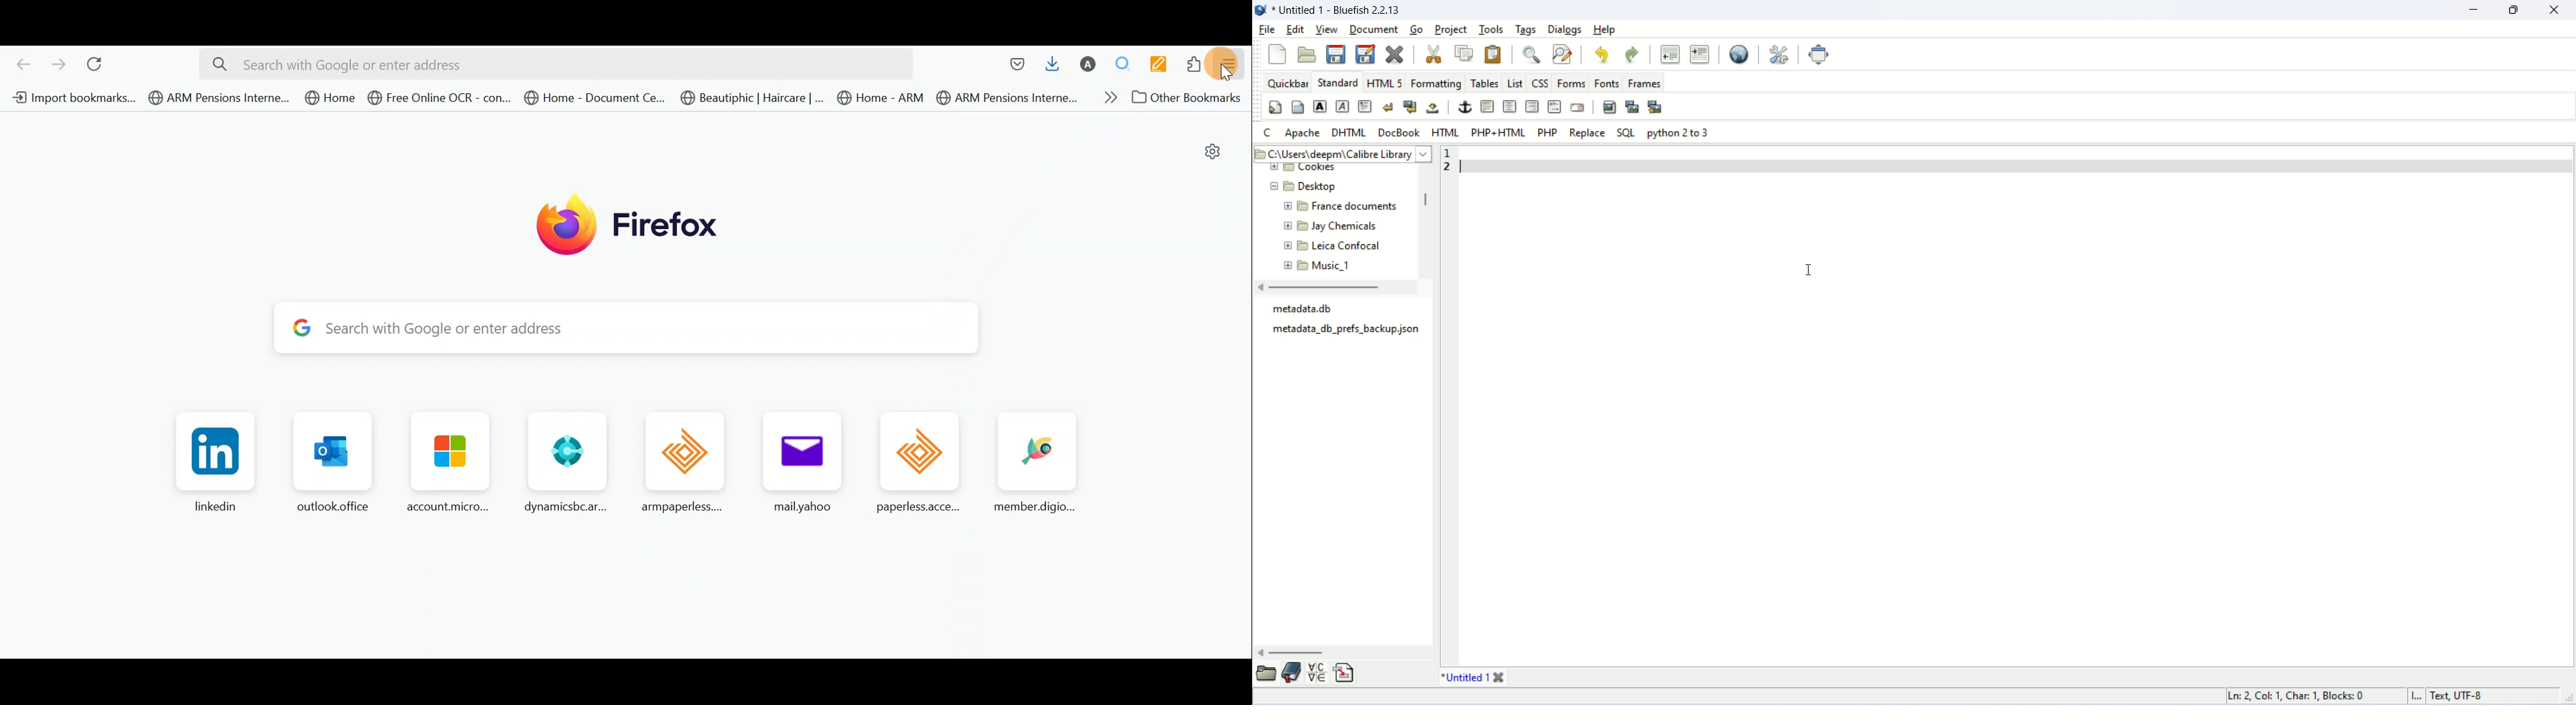 Image resolution: width=2576 pixels, height=728 pixels. Describe the element at coordinates (1572, 83) in the screenshot. I see `forms` at that location.